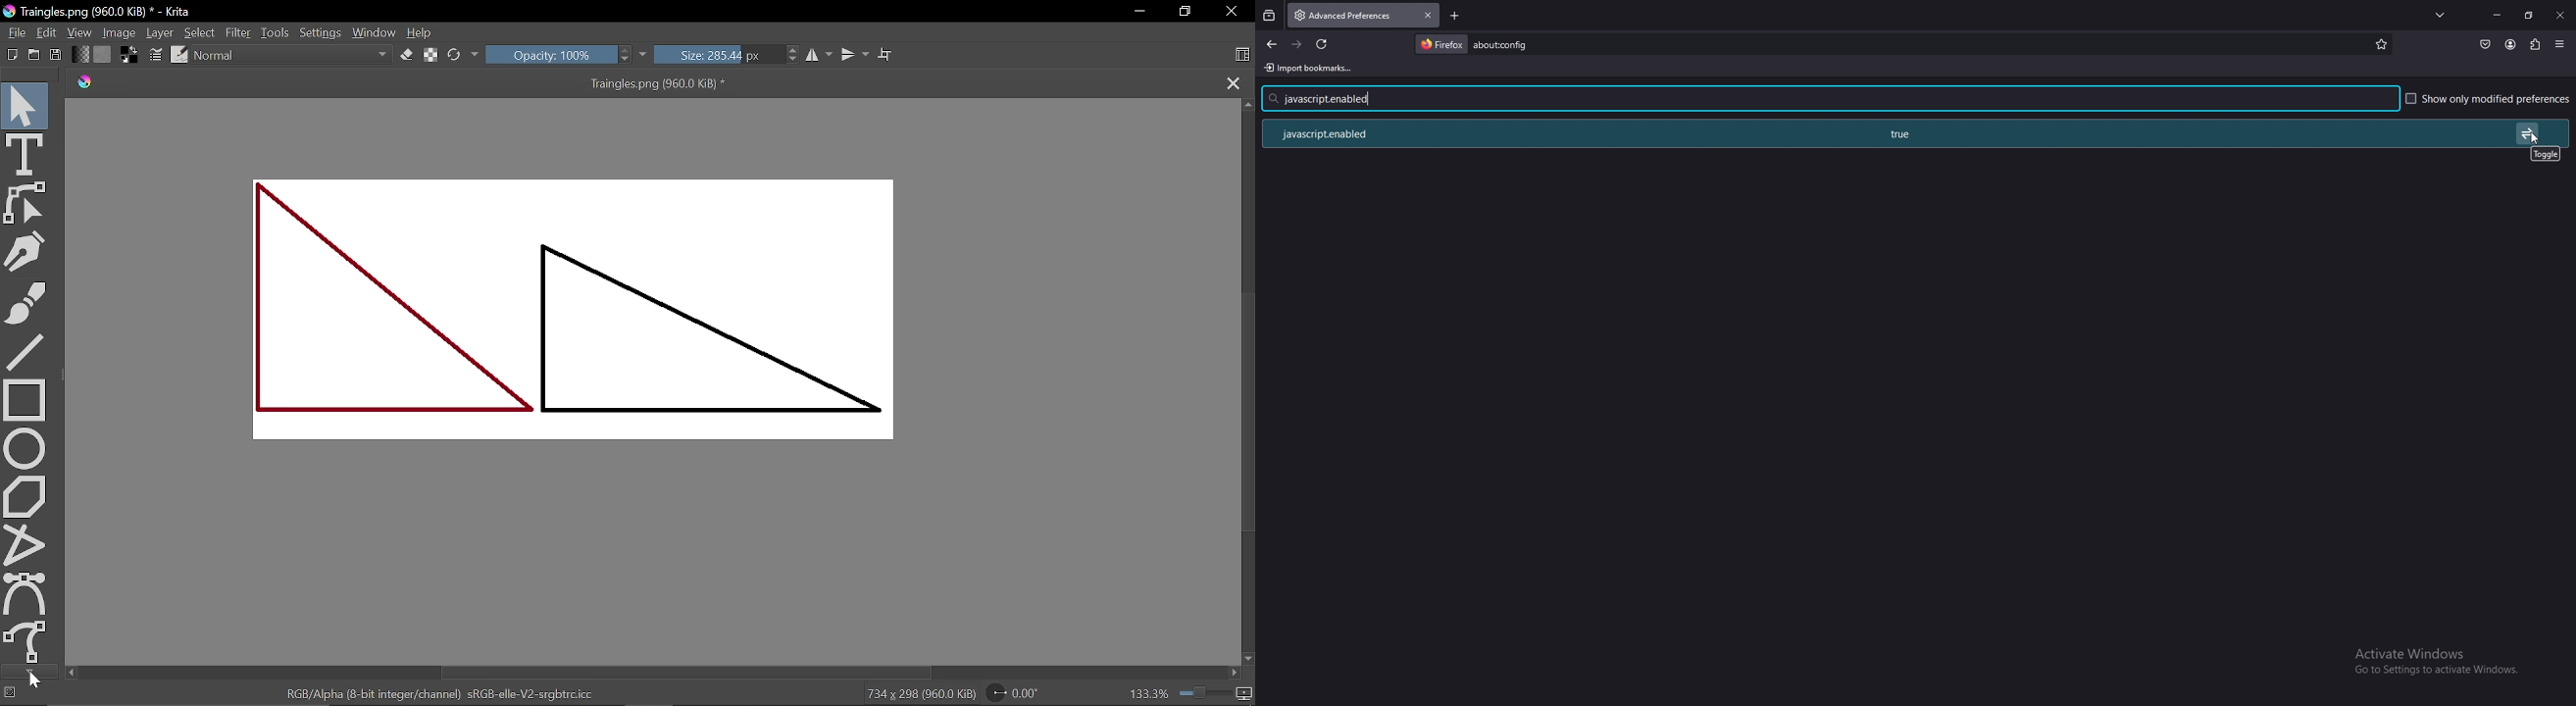  Describe the element at coordinates (1442, 43) in the screenshot. I see `firefox` at that location.